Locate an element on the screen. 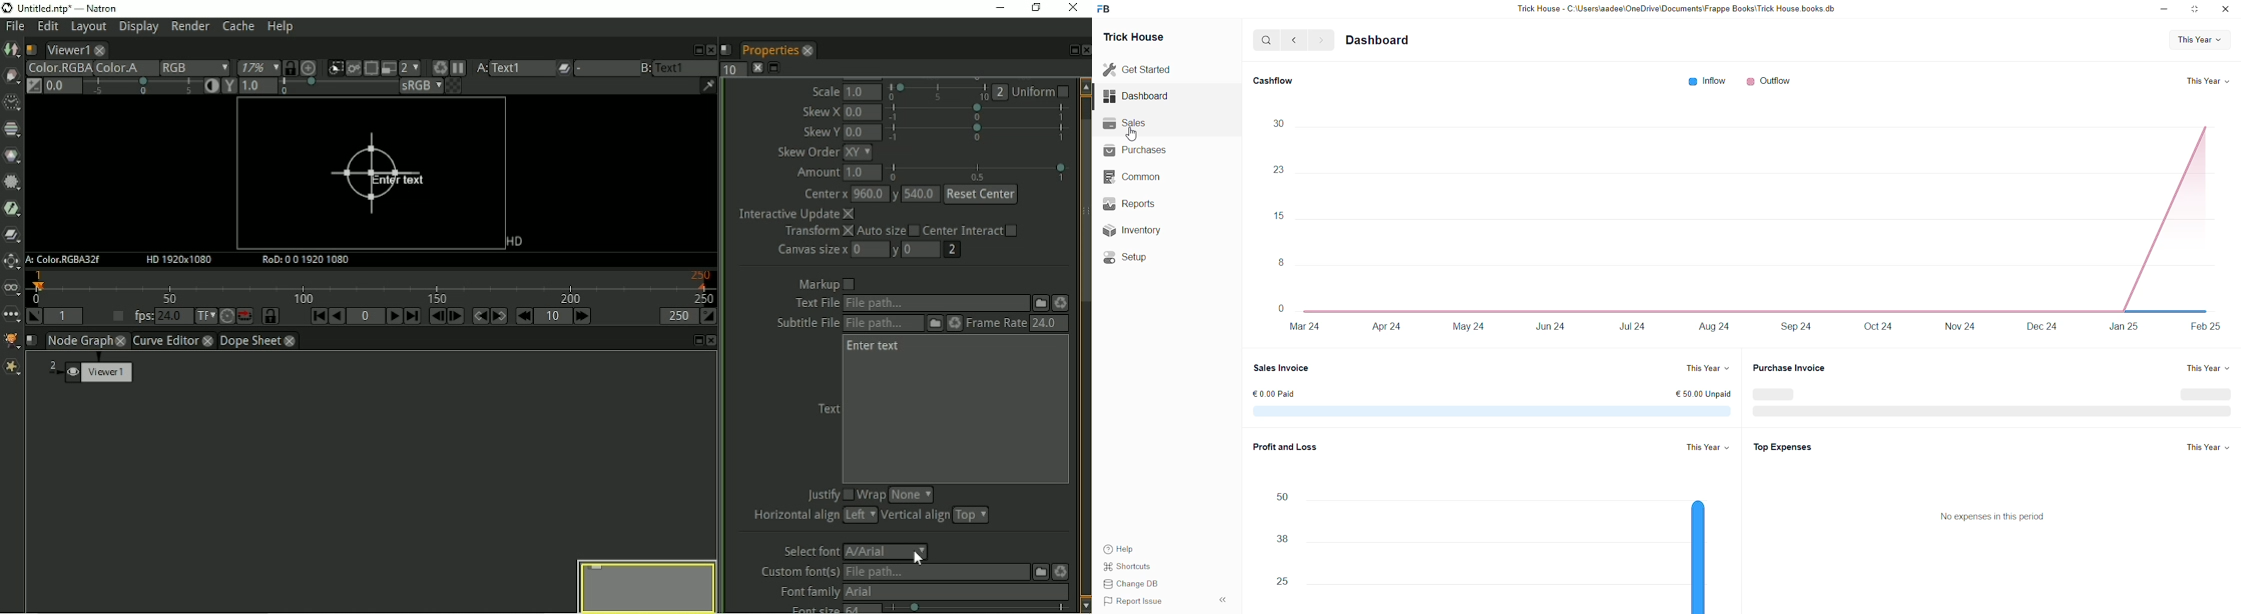 The height and width of the screenshot is (616, 2268). Purchase Invoice is located at coordinates (1789, 369).